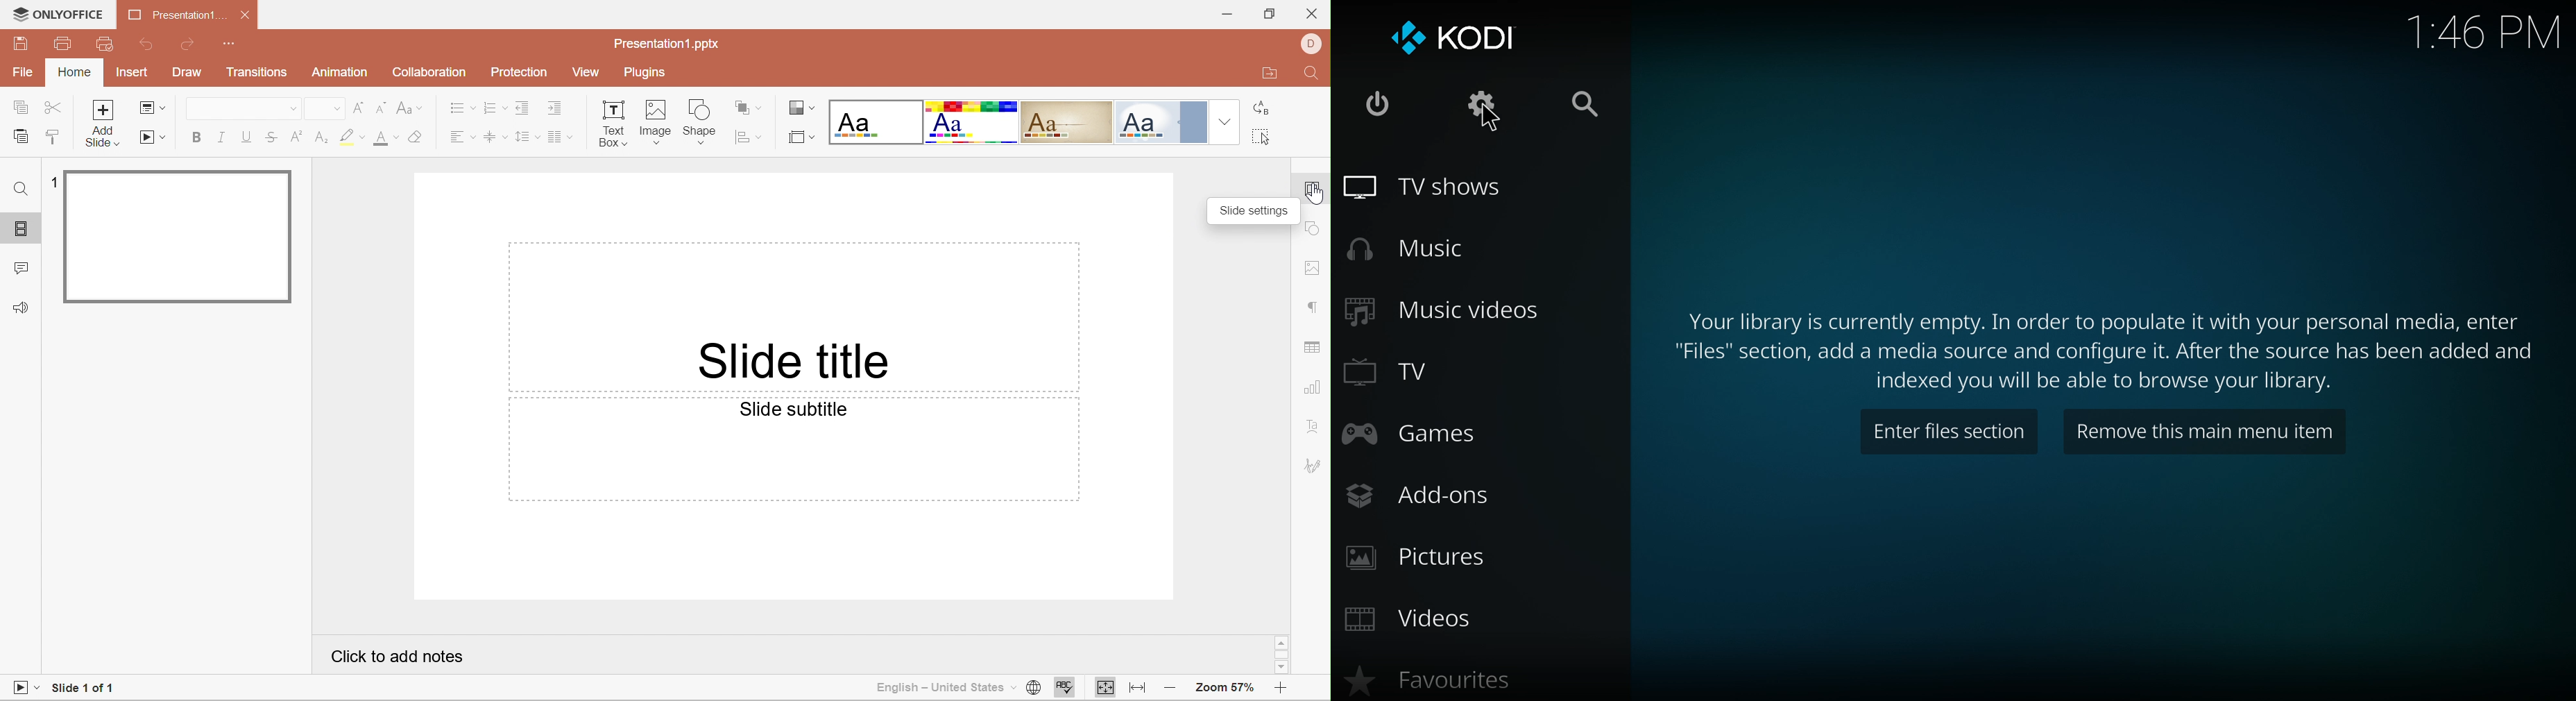  Describe the element at coordinates (463, 107) in the screenshot. I see `Bullets` at that location.